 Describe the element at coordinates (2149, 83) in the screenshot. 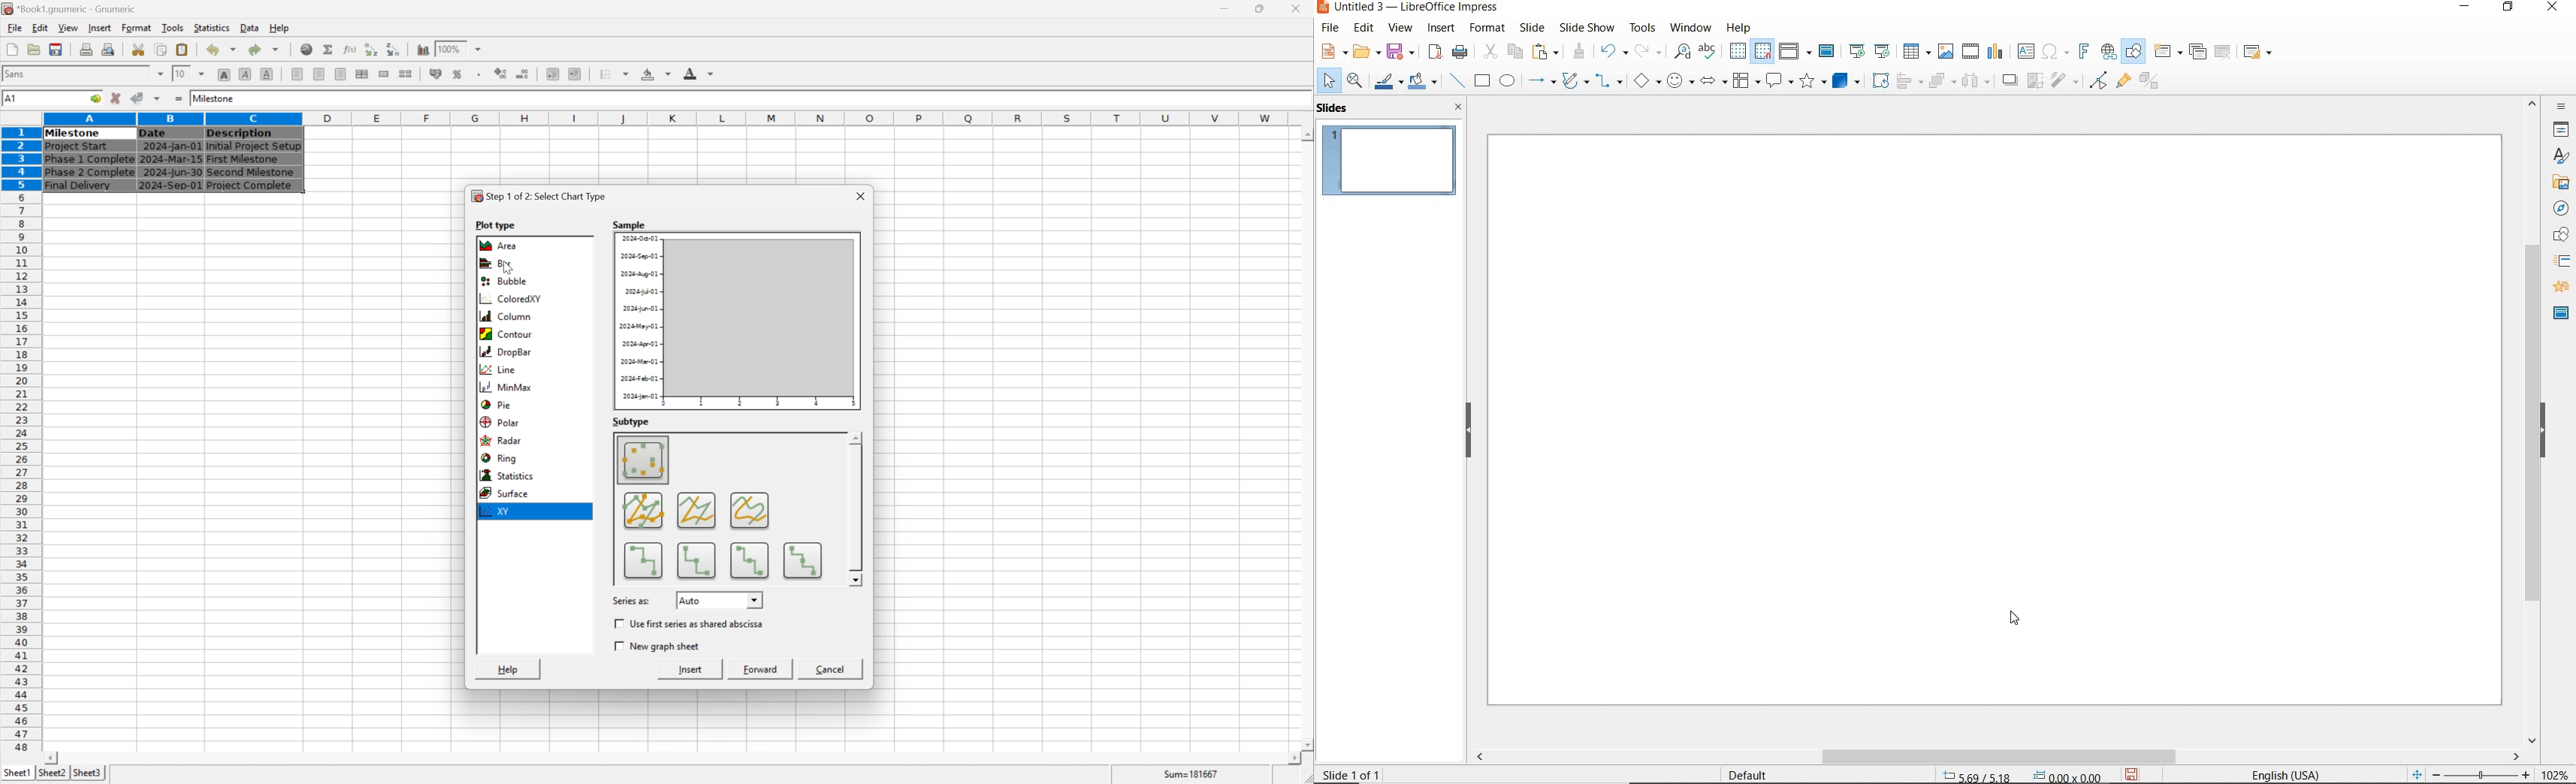

I see `TOGGLE EXTRUSION` at that location.